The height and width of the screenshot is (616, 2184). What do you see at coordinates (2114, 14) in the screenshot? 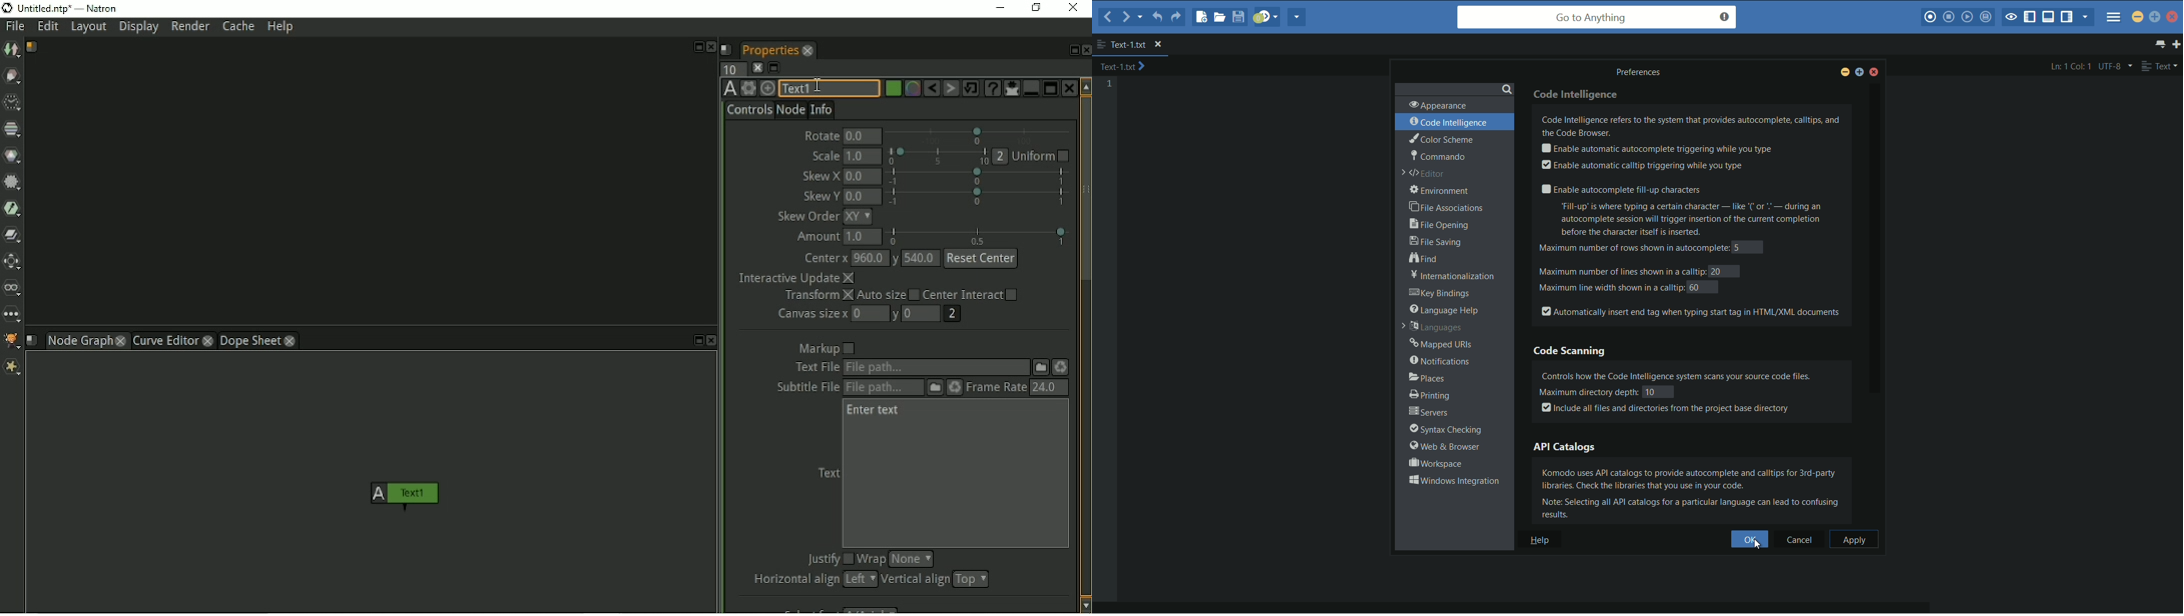
I see `menu` at bounding box center [2114, 14].